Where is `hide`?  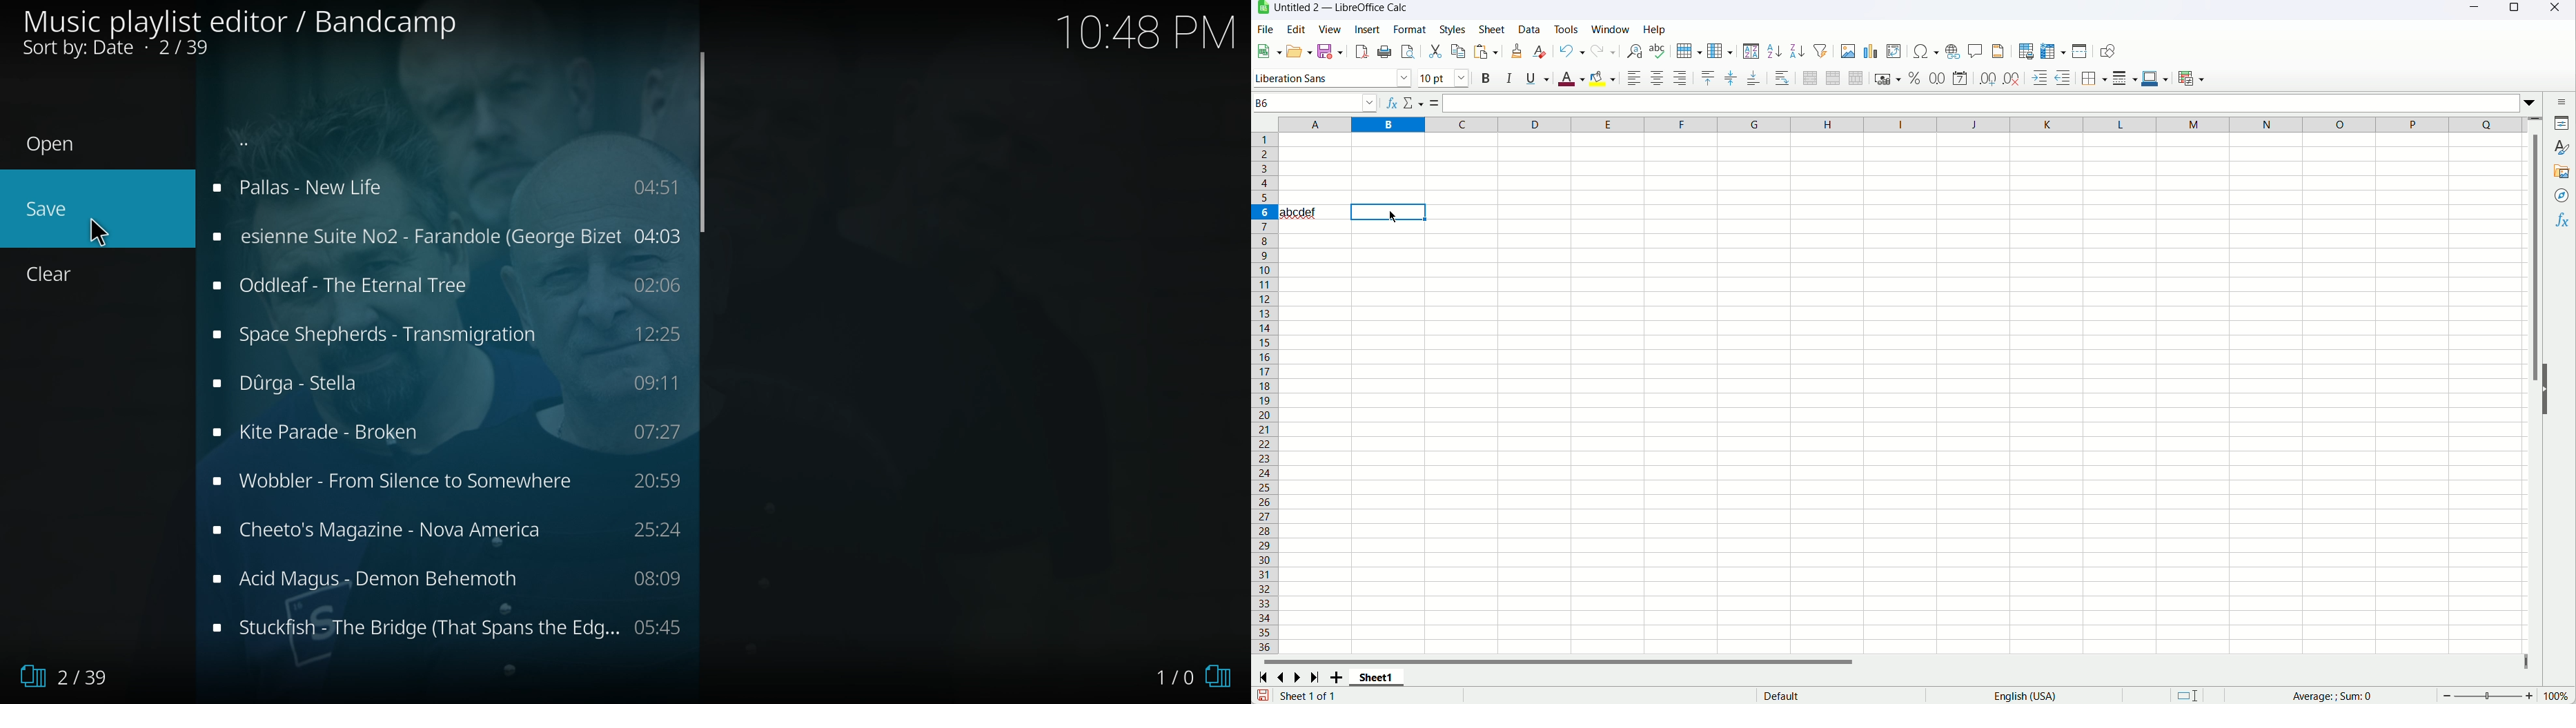
hide is located at coordinates (2547, 391).